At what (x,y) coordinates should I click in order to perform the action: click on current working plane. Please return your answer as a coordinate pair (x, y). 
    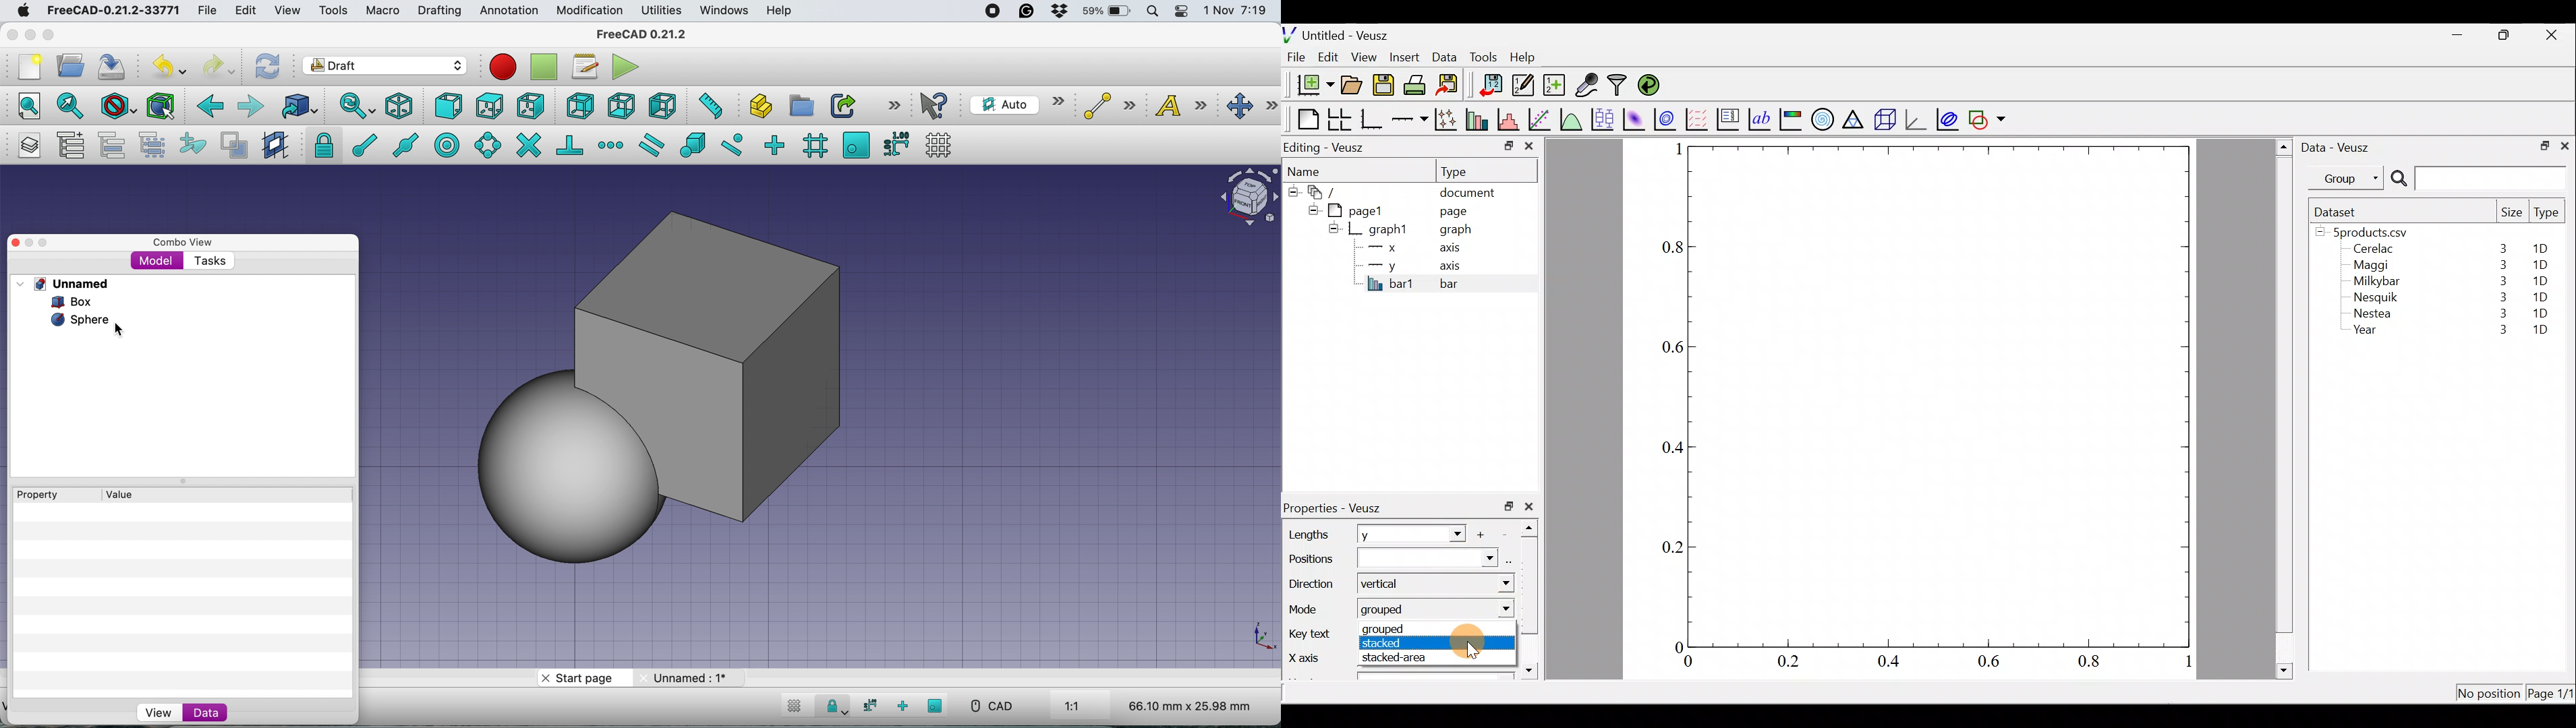
    Looking at the image, I should click on (1015, 104).